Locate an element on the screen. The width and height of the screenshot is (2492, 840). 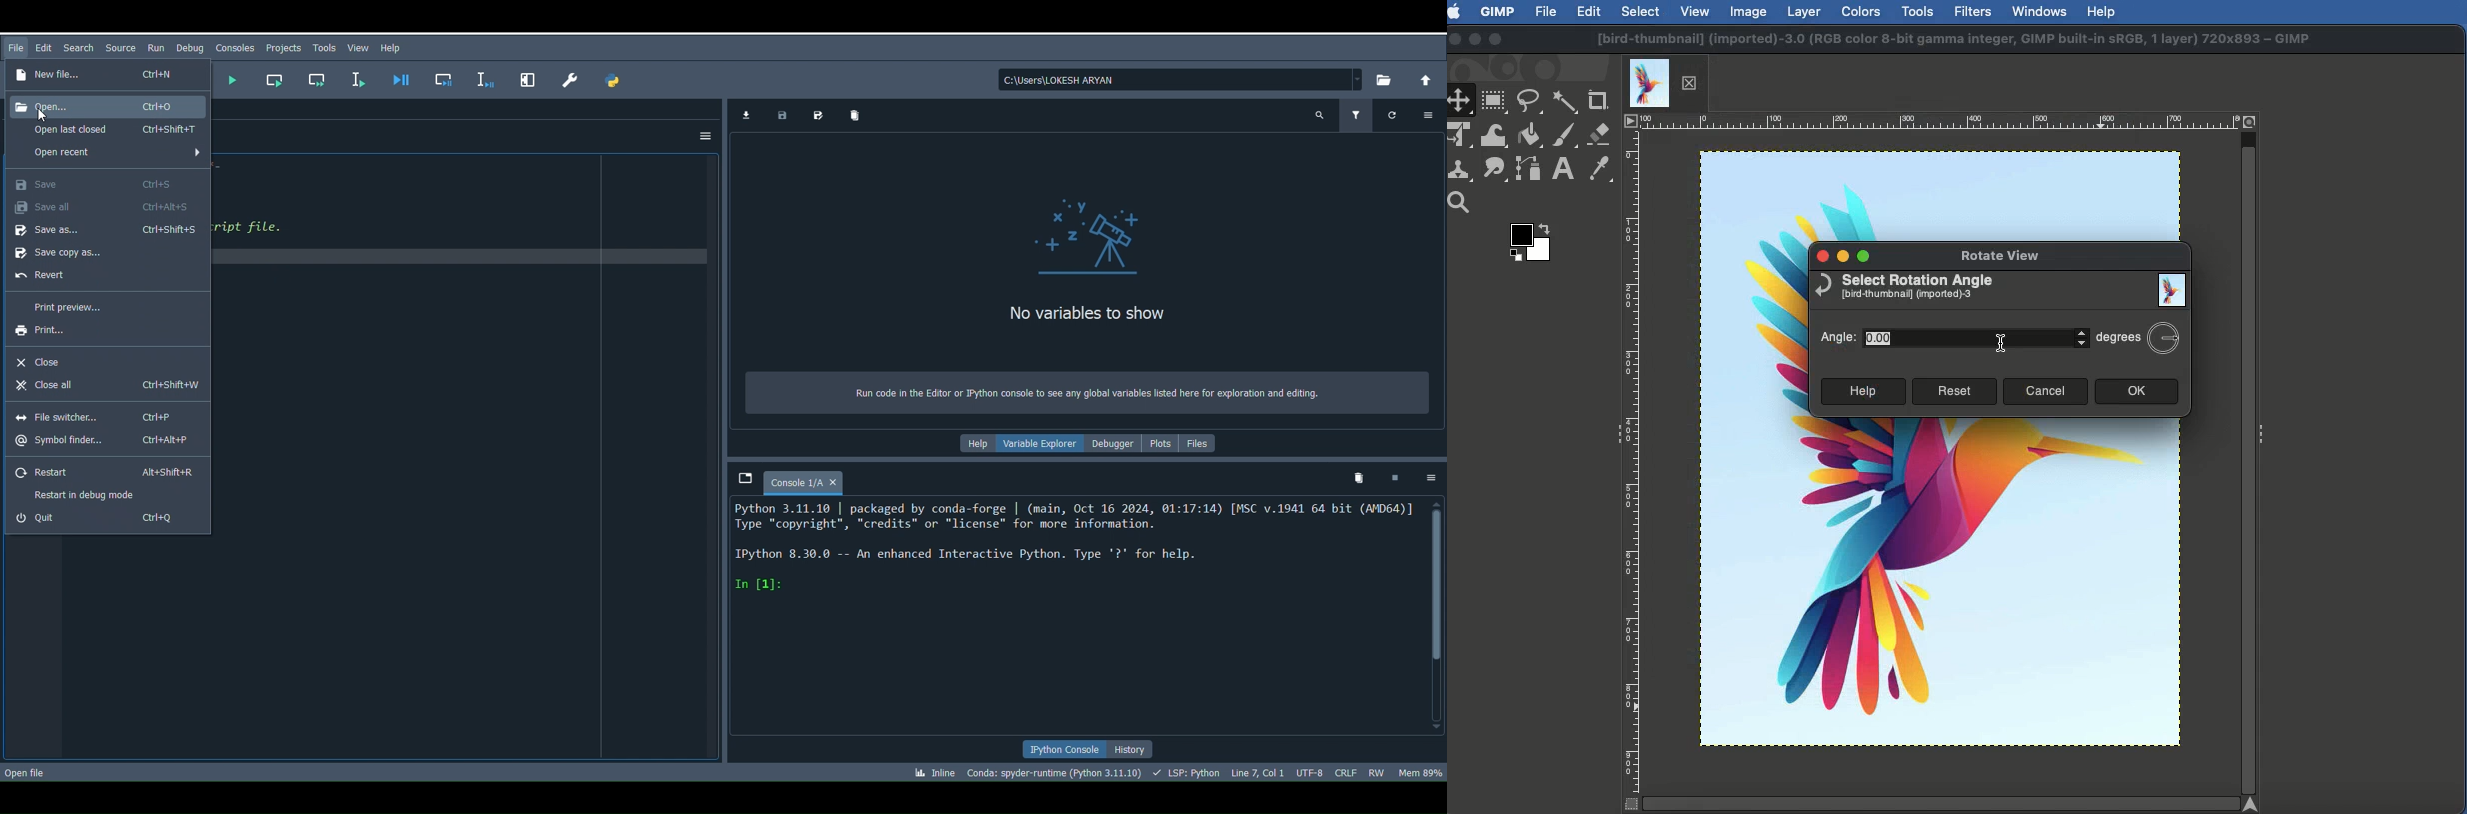
Save copy as is located at coordinates (104, 252).